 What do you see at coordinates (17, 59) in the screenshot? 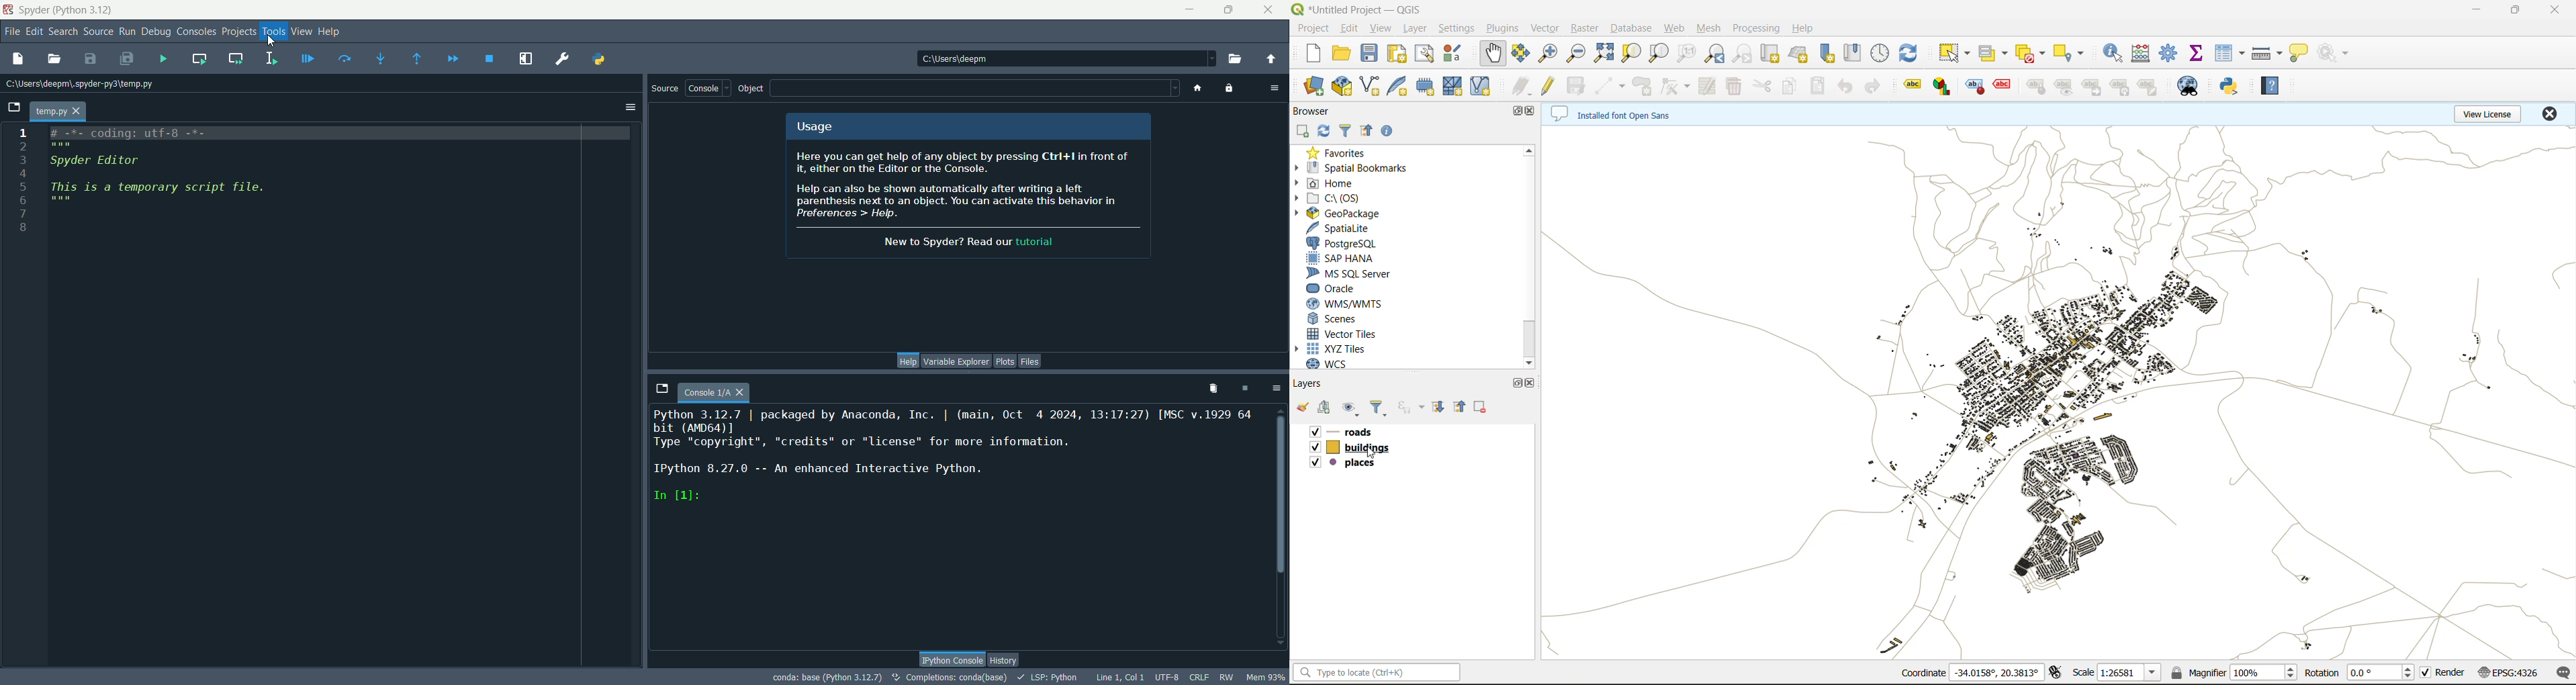
I see `new` at bounding box center [17, 59].